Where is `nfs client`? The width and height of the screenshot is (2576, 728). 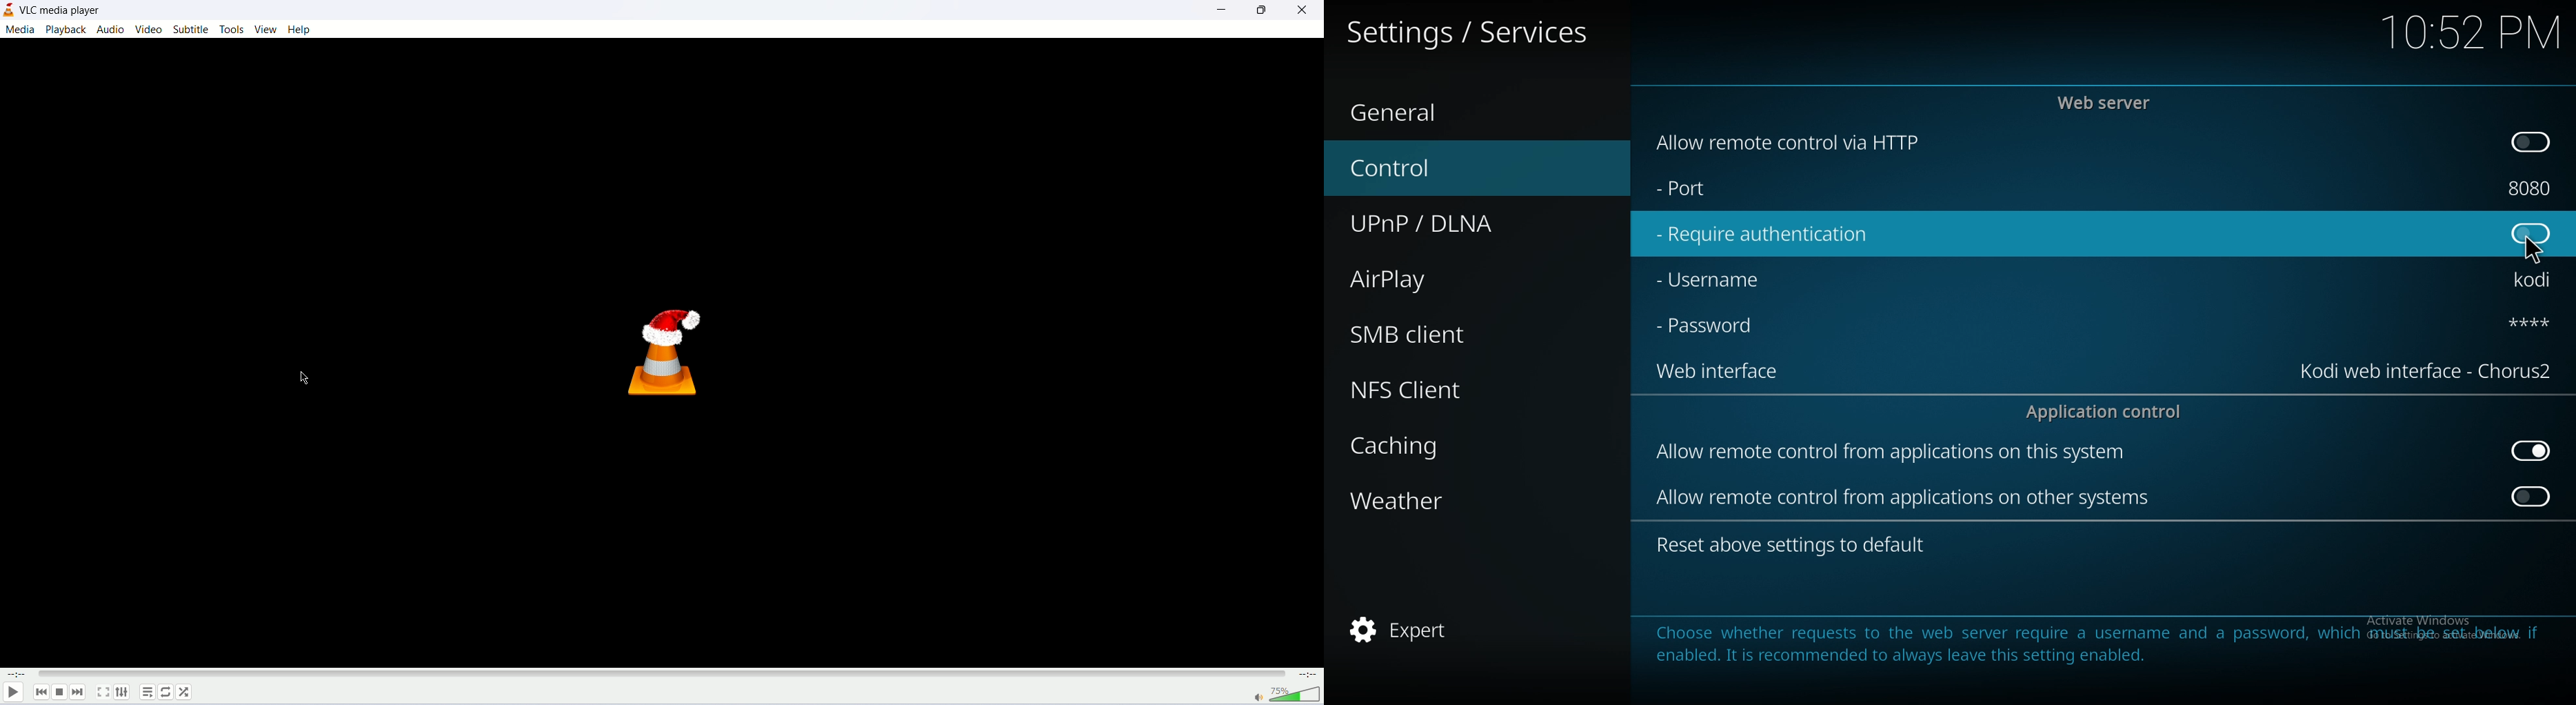 nfs client is located at coordinates (1461, 388).